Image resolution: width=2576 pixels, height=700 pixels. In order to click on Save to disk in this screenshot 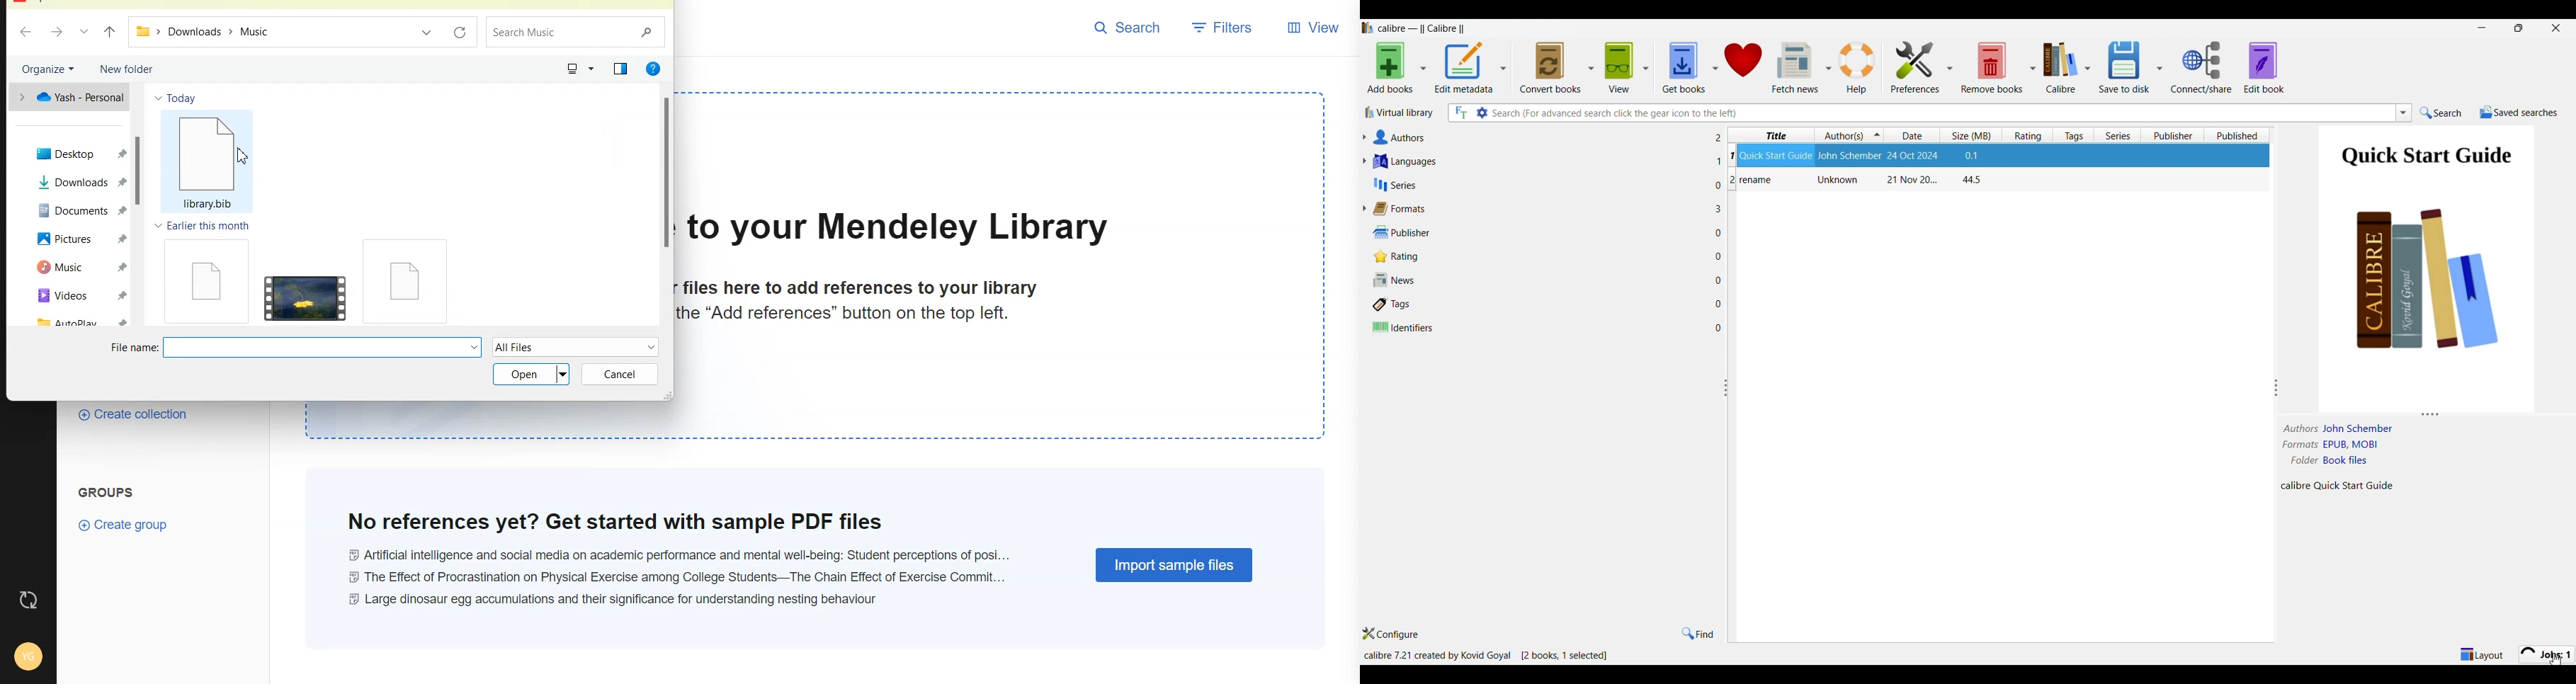, I will do `click(2124, 66)`.